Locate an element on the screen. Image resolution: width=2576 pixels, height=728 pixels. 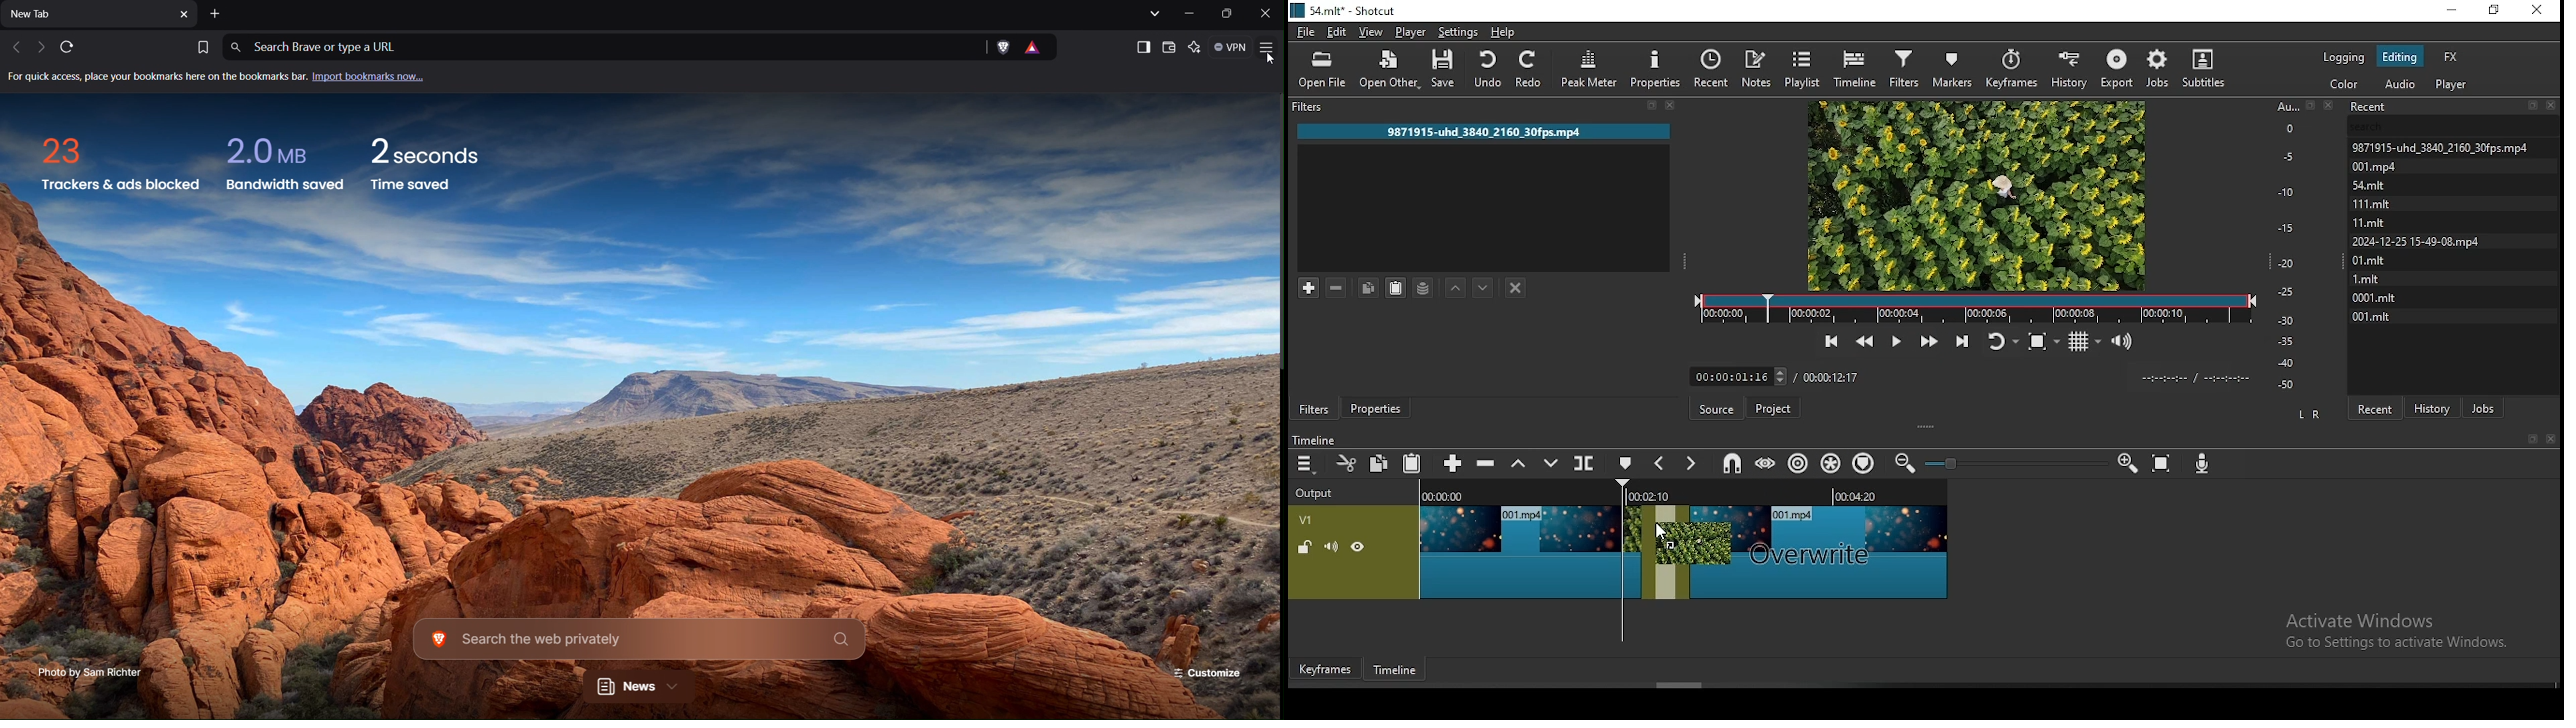
Search the web privately is located at coordinates (640, 638).